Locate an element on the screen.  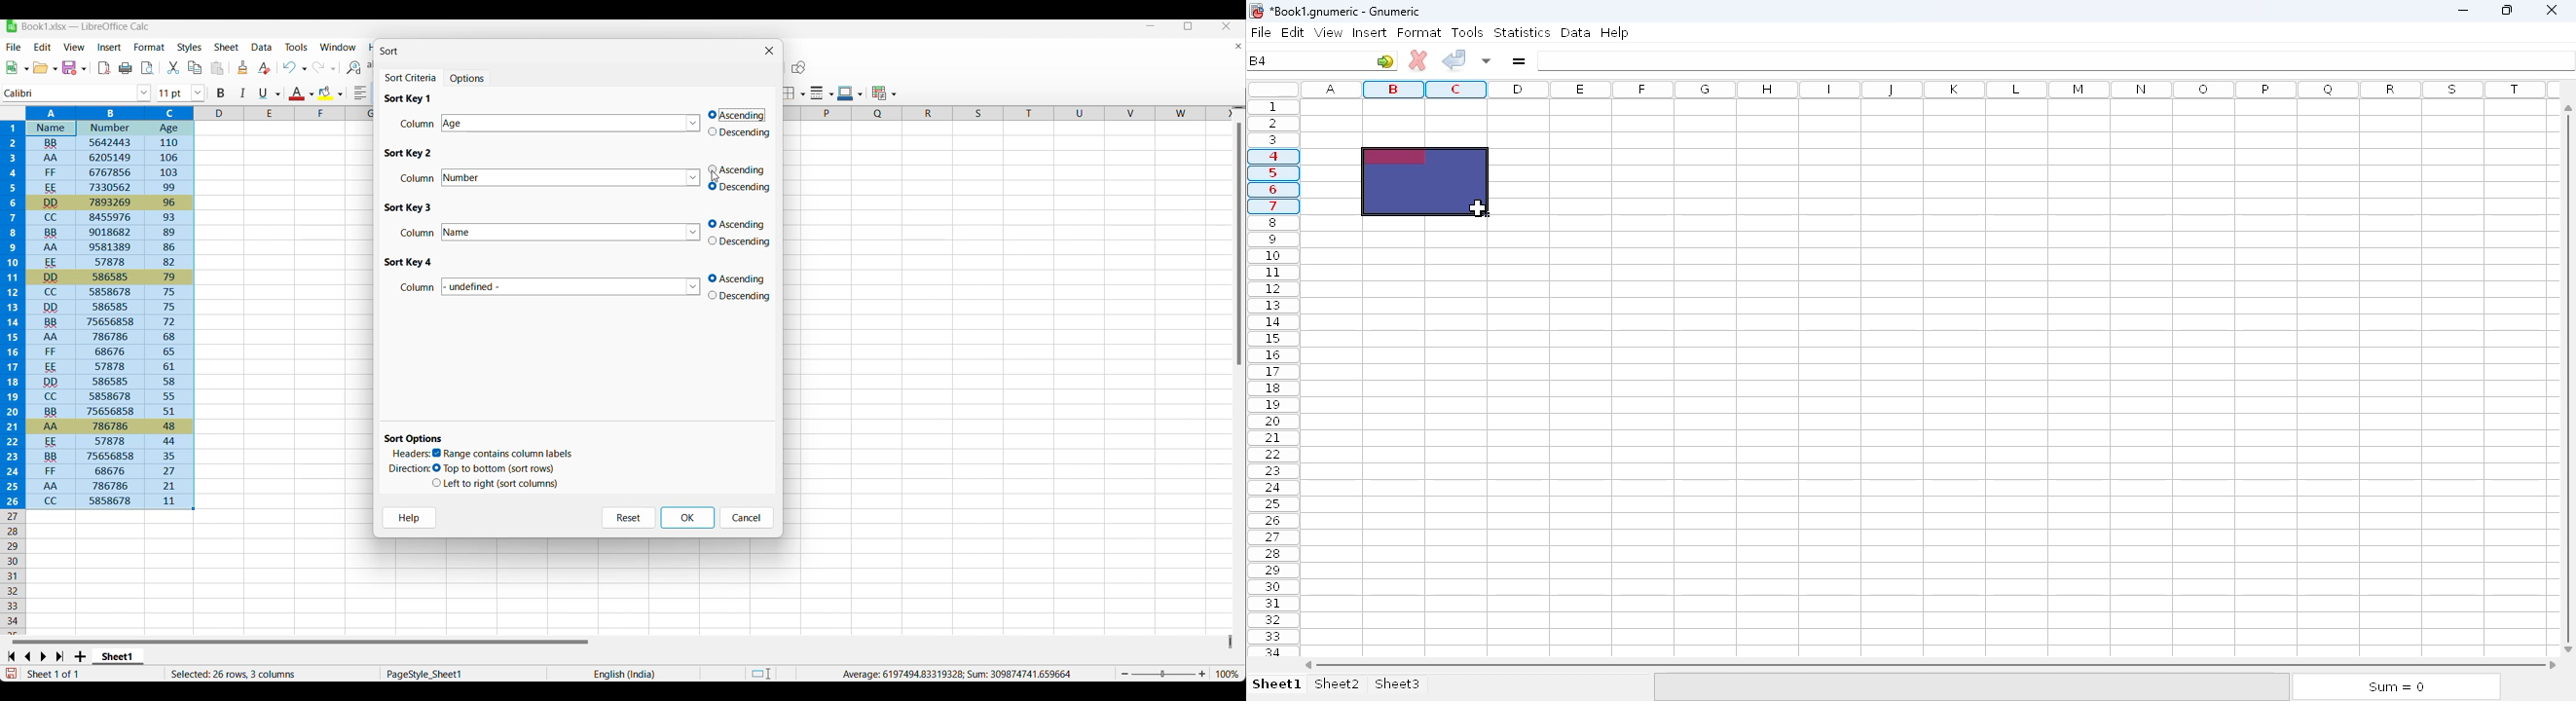
Conditional formating options is located at coordinates (884, 93).